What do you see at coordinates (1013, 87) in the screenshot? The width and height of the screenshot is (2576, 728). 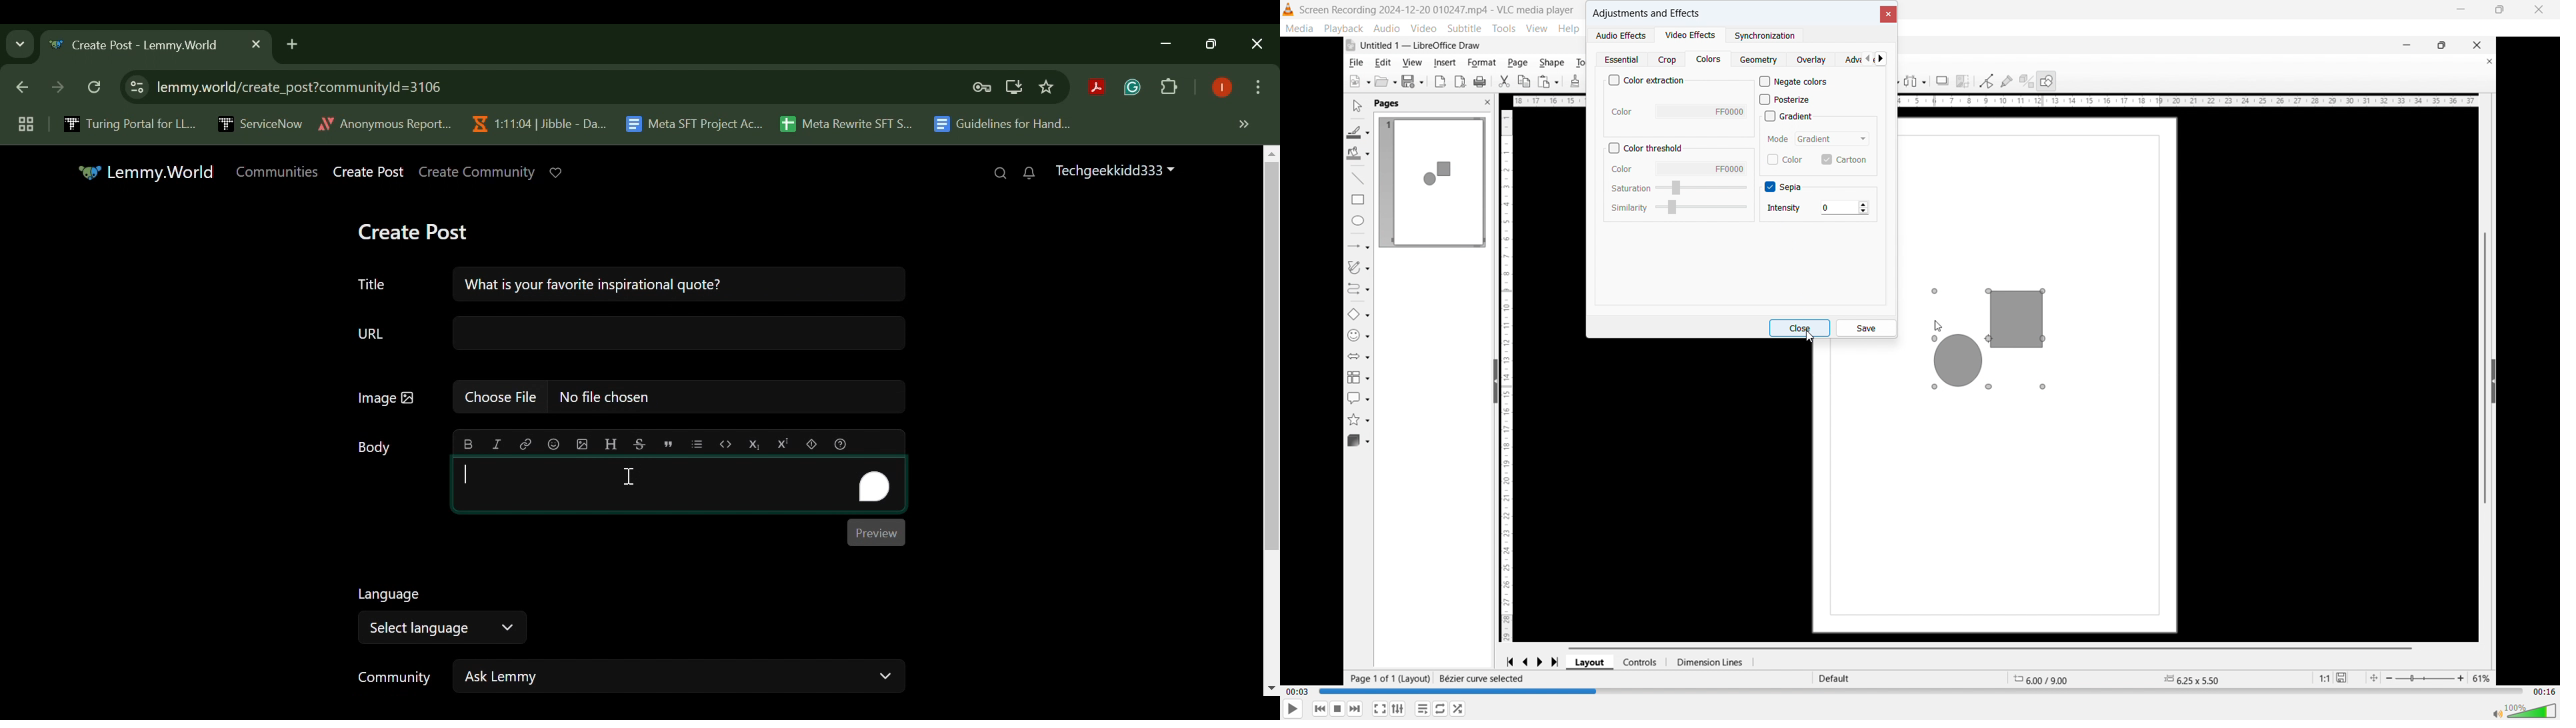 I see `Install Desktop Application` at bounding box center [1013, 87].